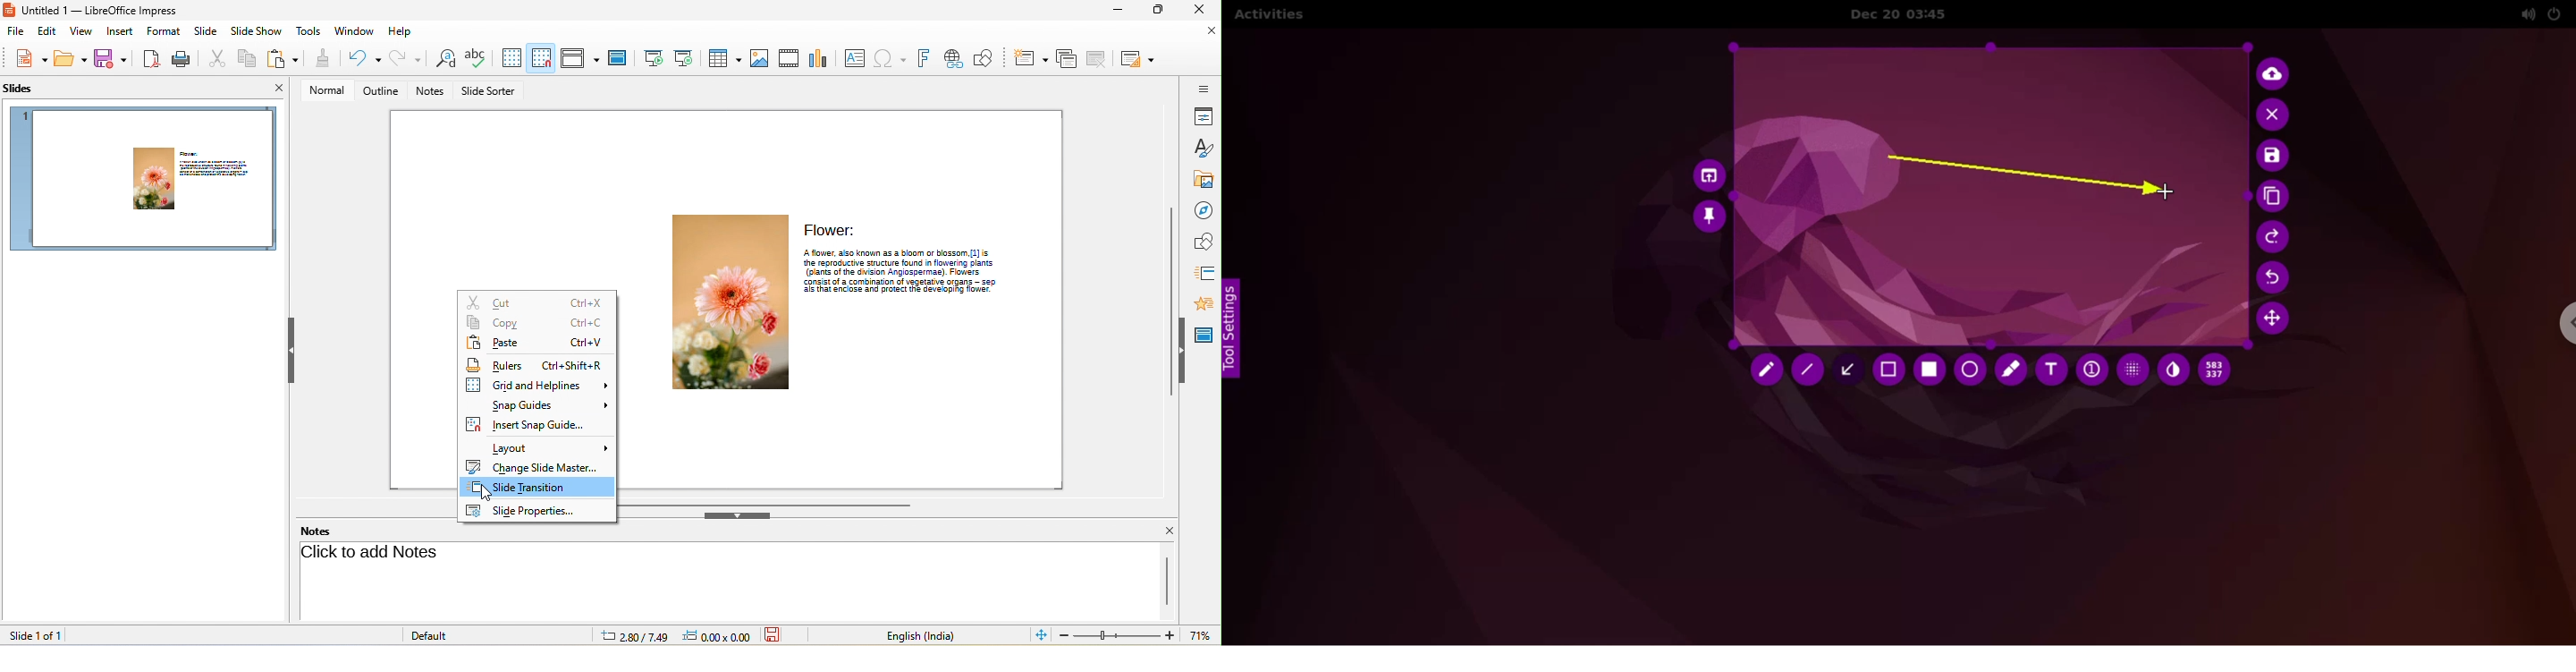  Describe the element at coordinates (308, 30) in the screenshot. I see `tools` at that location.